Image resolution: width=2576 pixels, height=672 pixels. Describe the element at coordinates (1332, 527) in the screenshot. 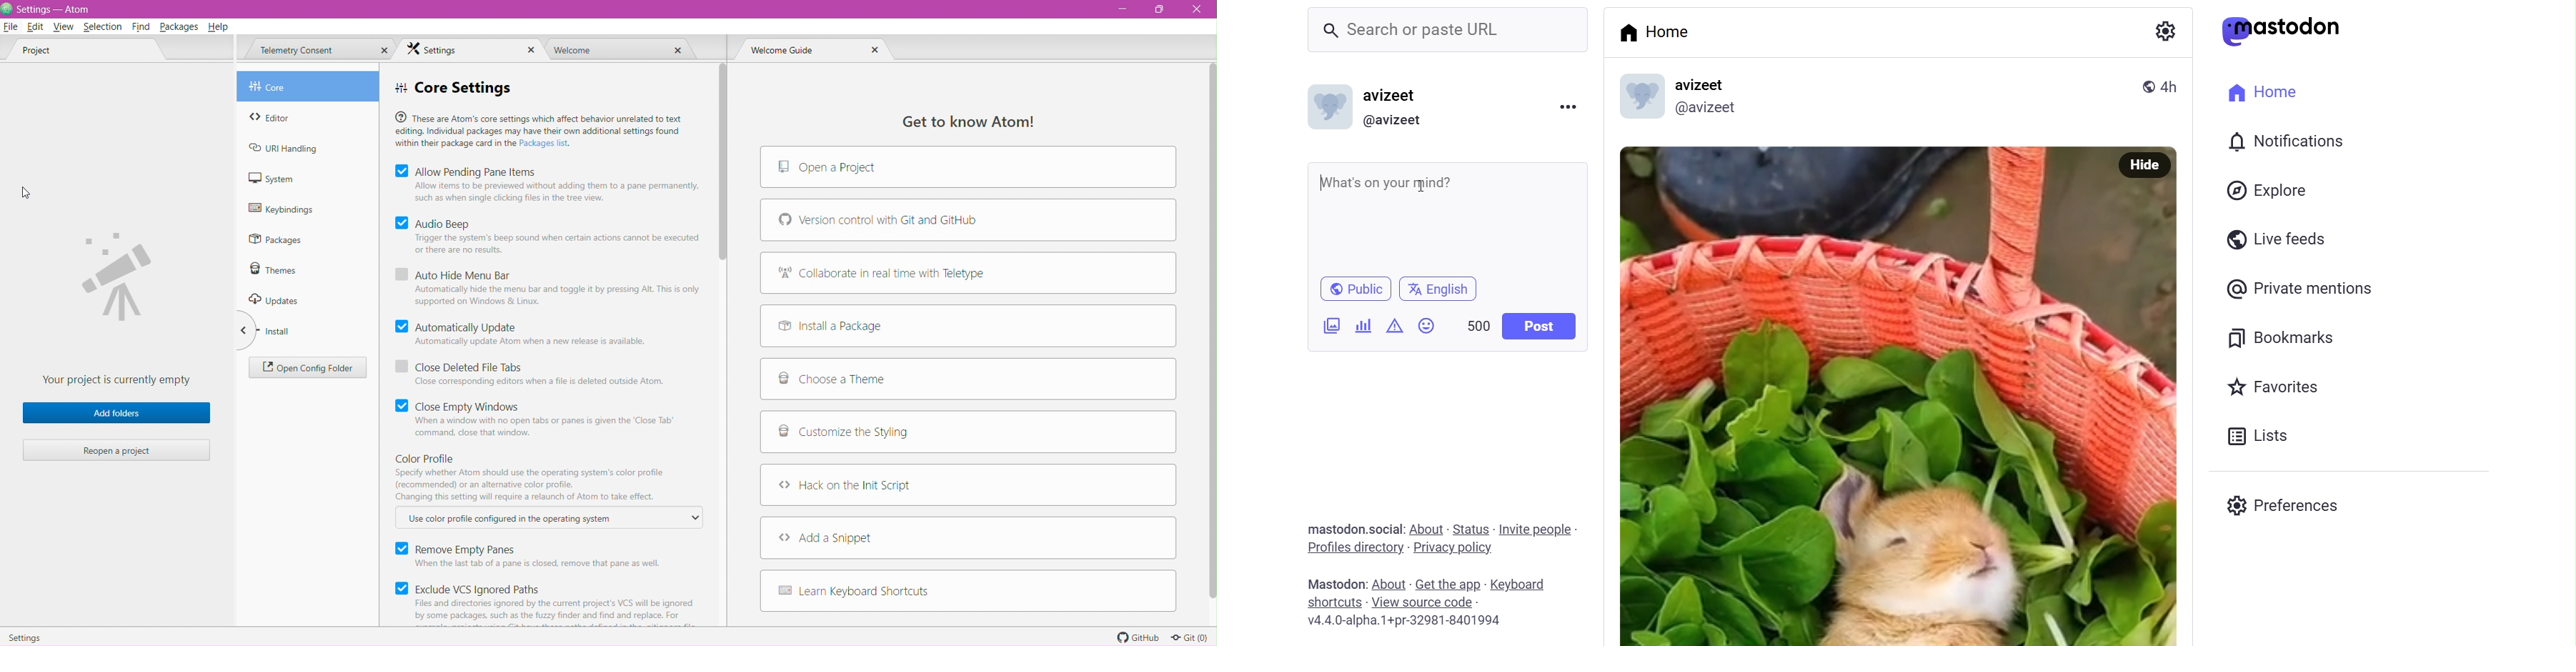

I see `mastodon` at that location.